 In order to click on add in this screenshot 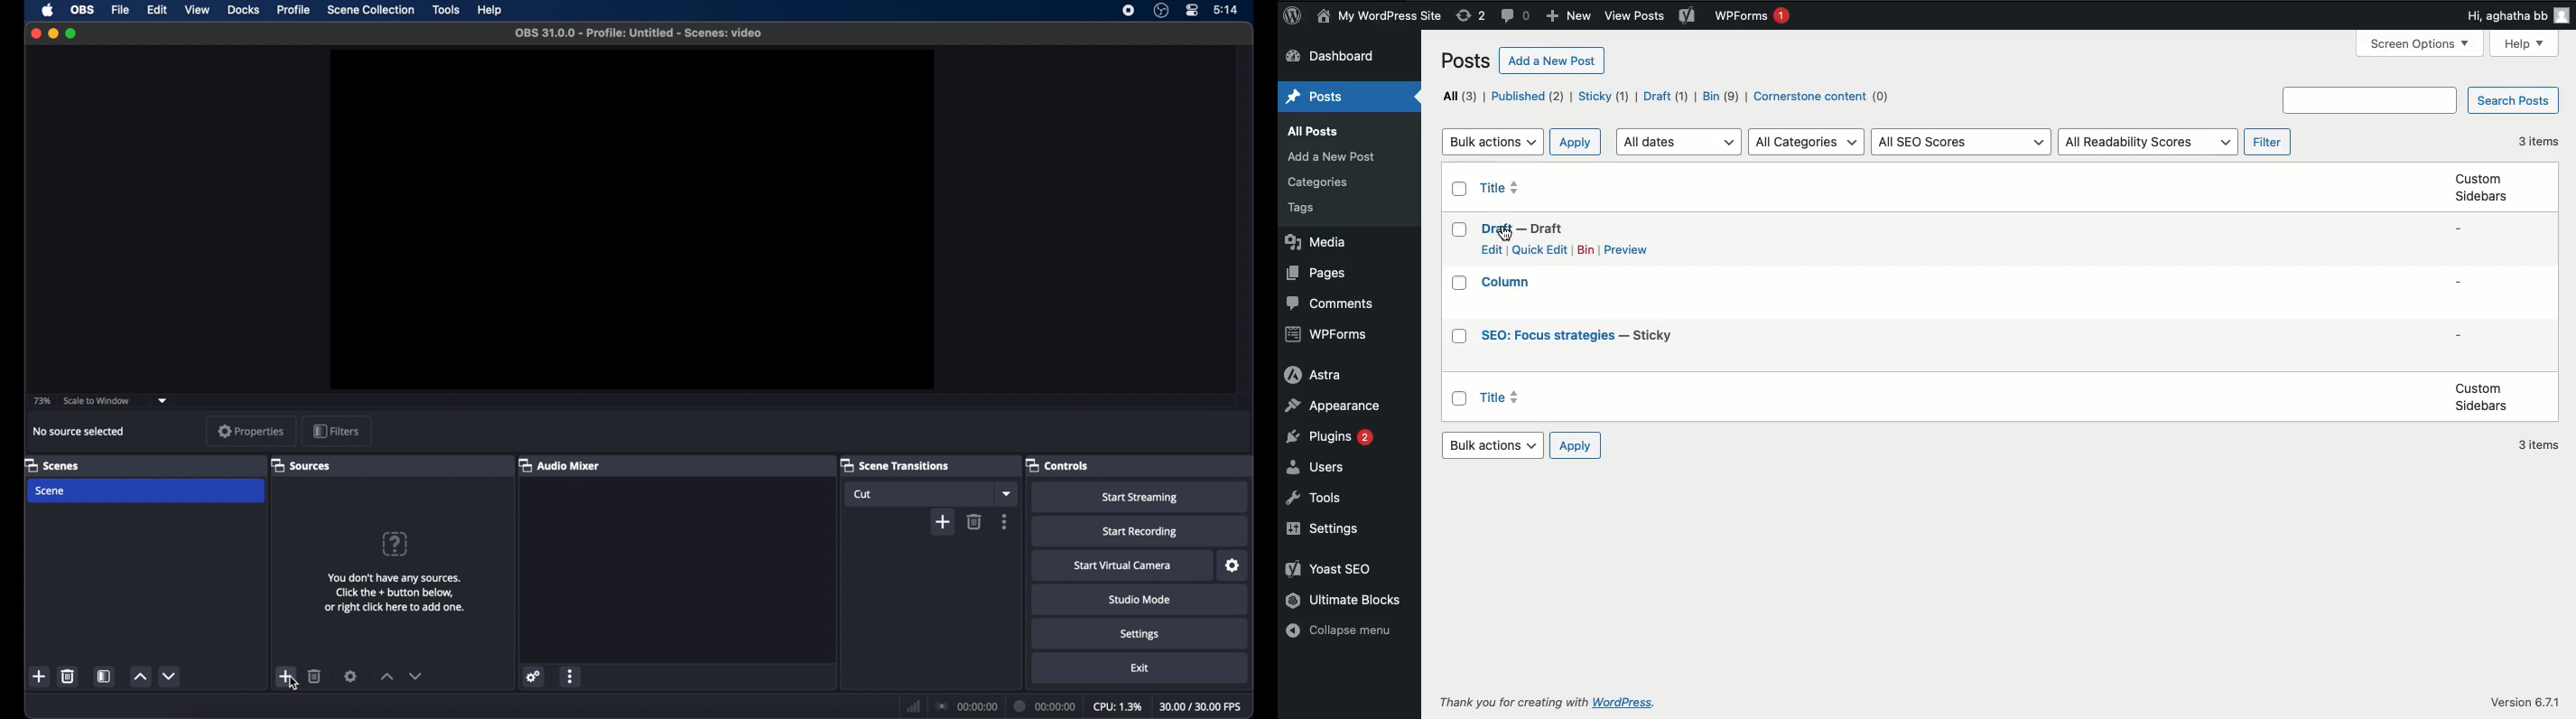, I will do `click(39, 677)`.